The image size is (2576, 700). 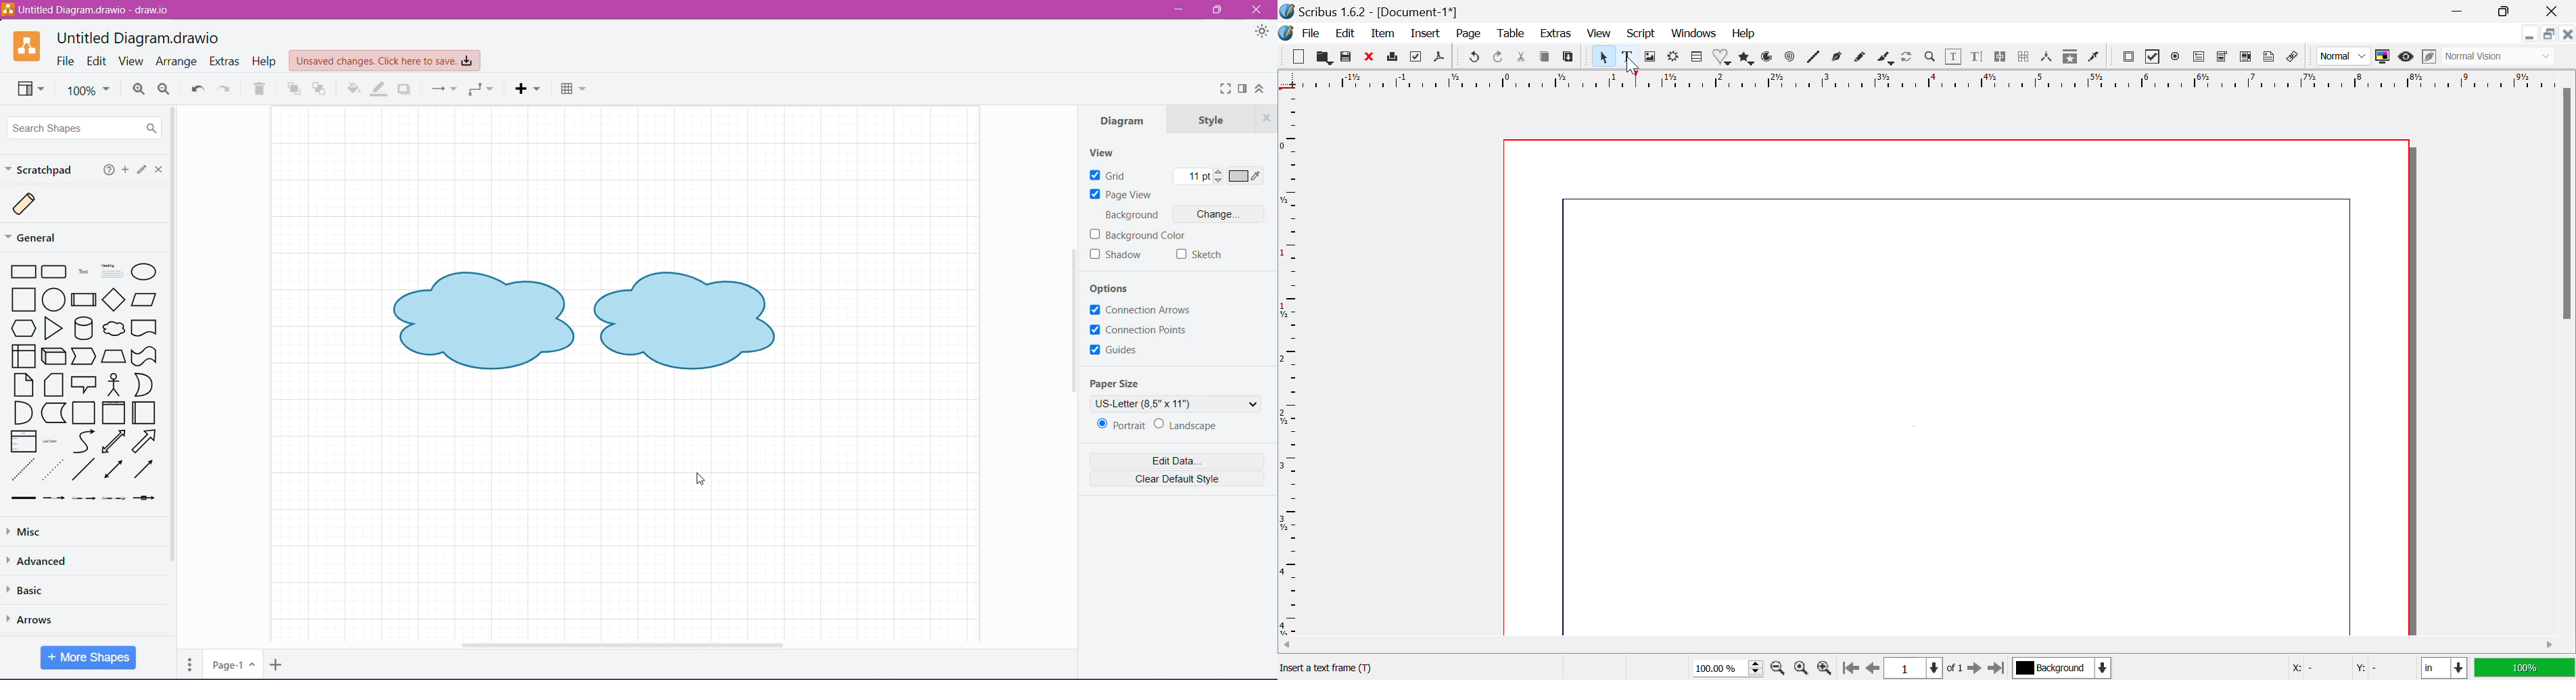 What do you see at coordinates (138, 37) in the screenshot?
I see `Untitled Diagram.draw.io` at bounding box center [138, 37].